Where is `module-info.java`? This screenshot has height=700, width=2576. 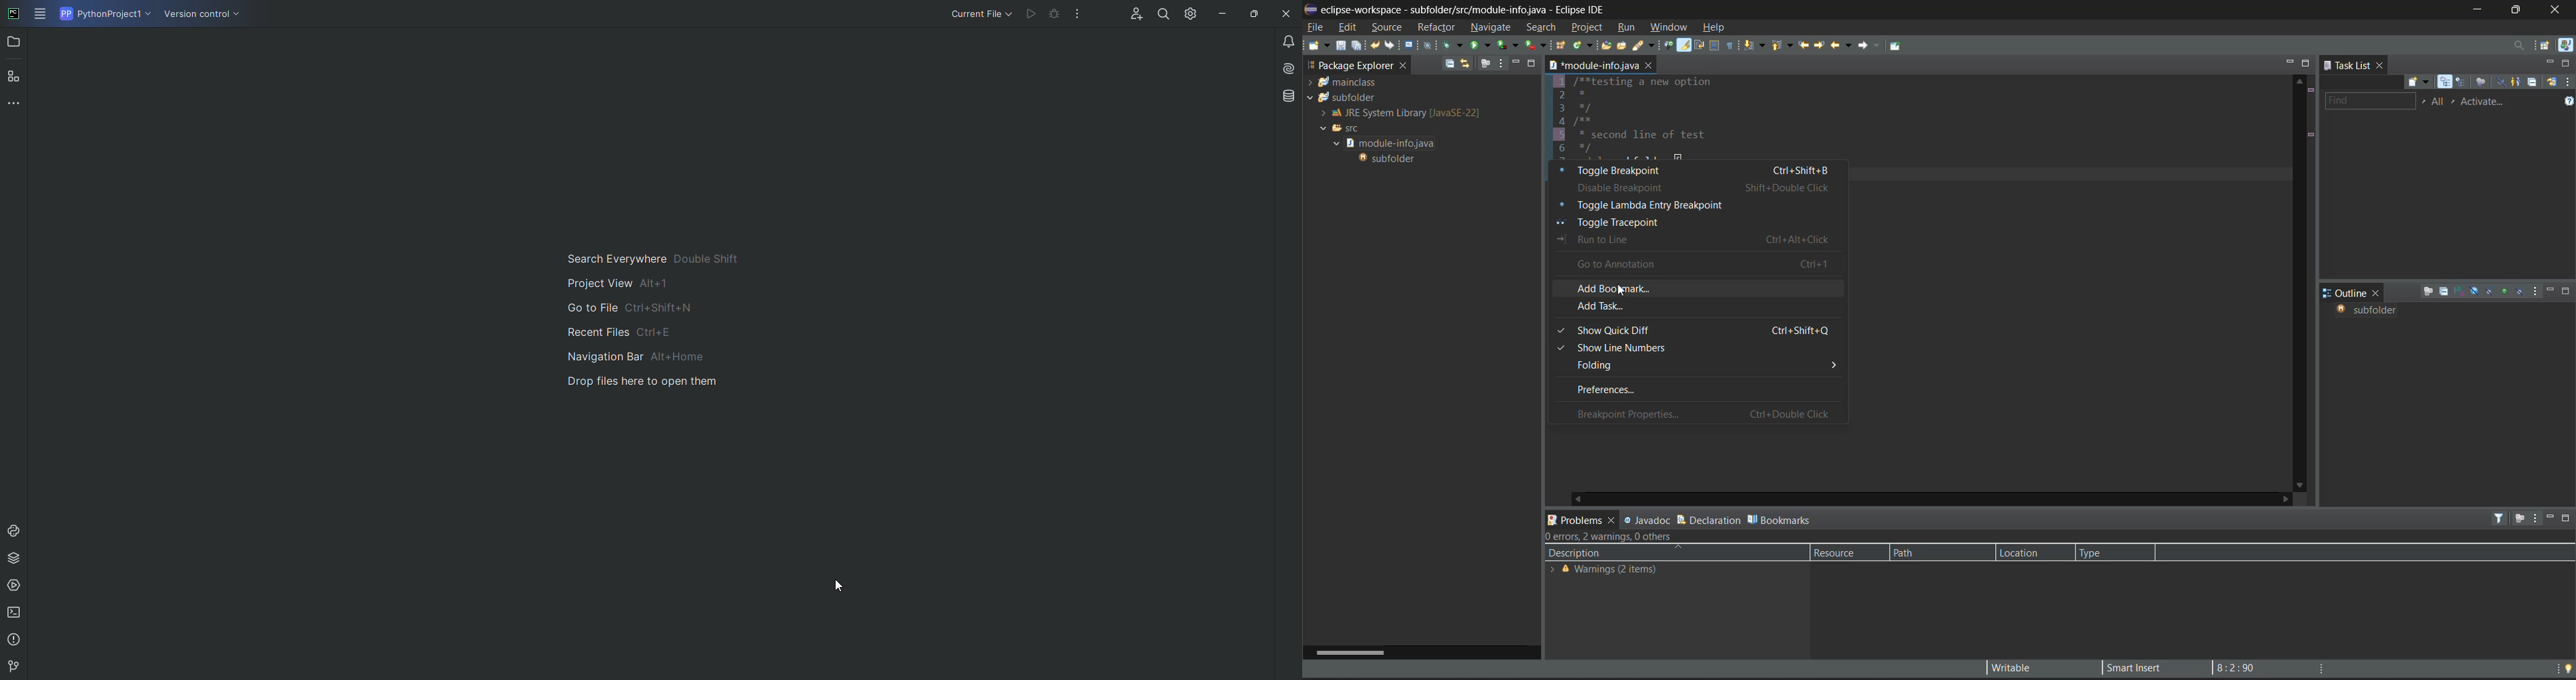
module-info.java is located at coordinates (1389, 144).